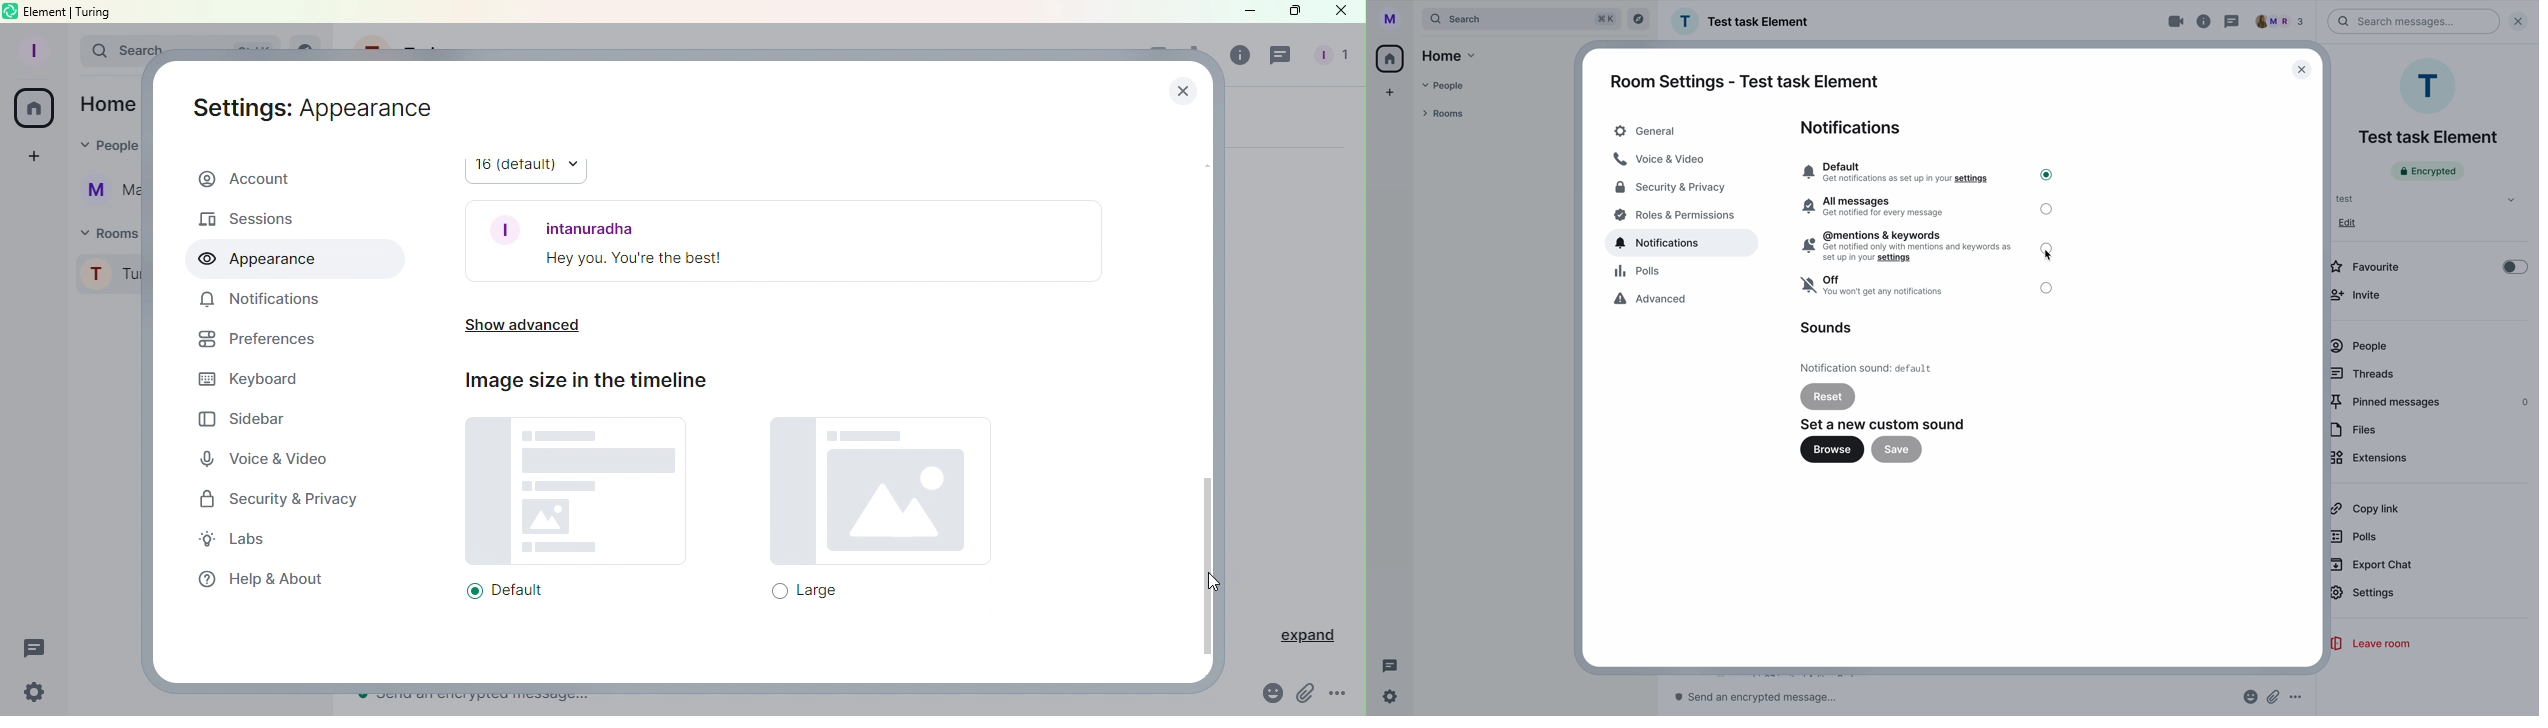  What do you see at coordinates (1390, 93) in the screenshot?
I see `add` at bounding box center [1390, 93].